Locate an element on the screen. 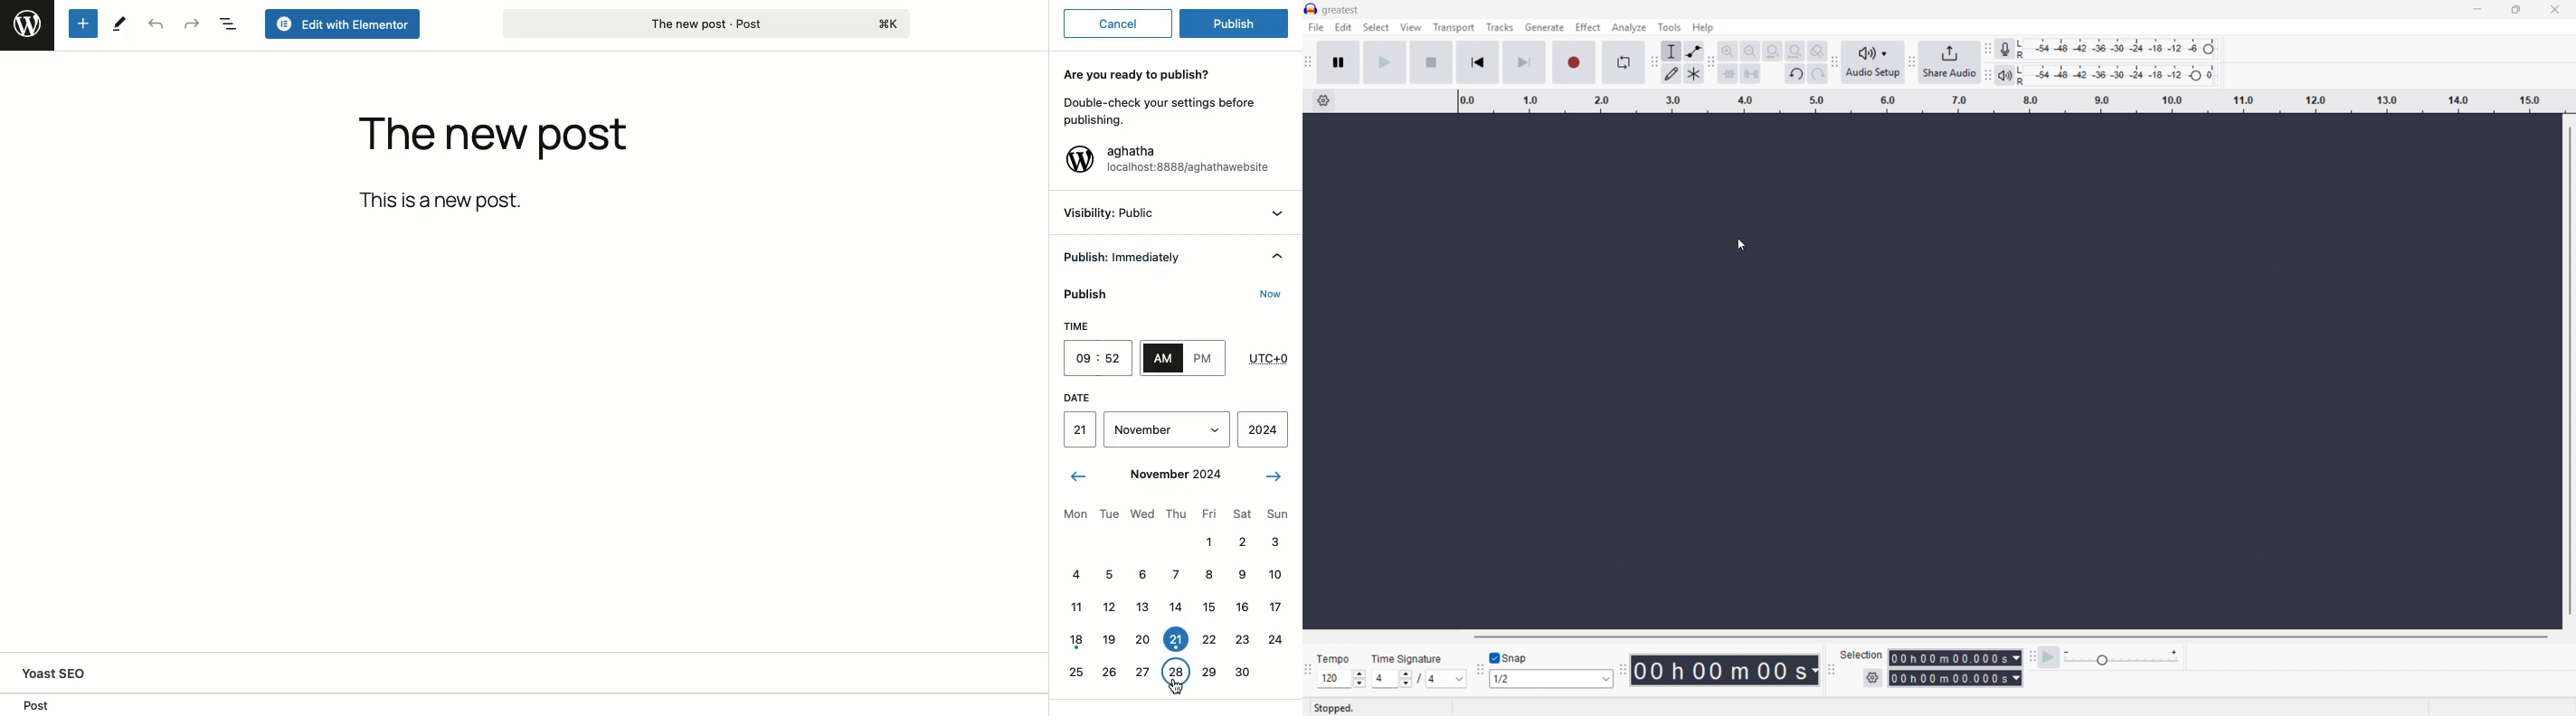 This screenshot has width=2576, height=728. Publish: Immediately is located at coordinates (1130, 259).